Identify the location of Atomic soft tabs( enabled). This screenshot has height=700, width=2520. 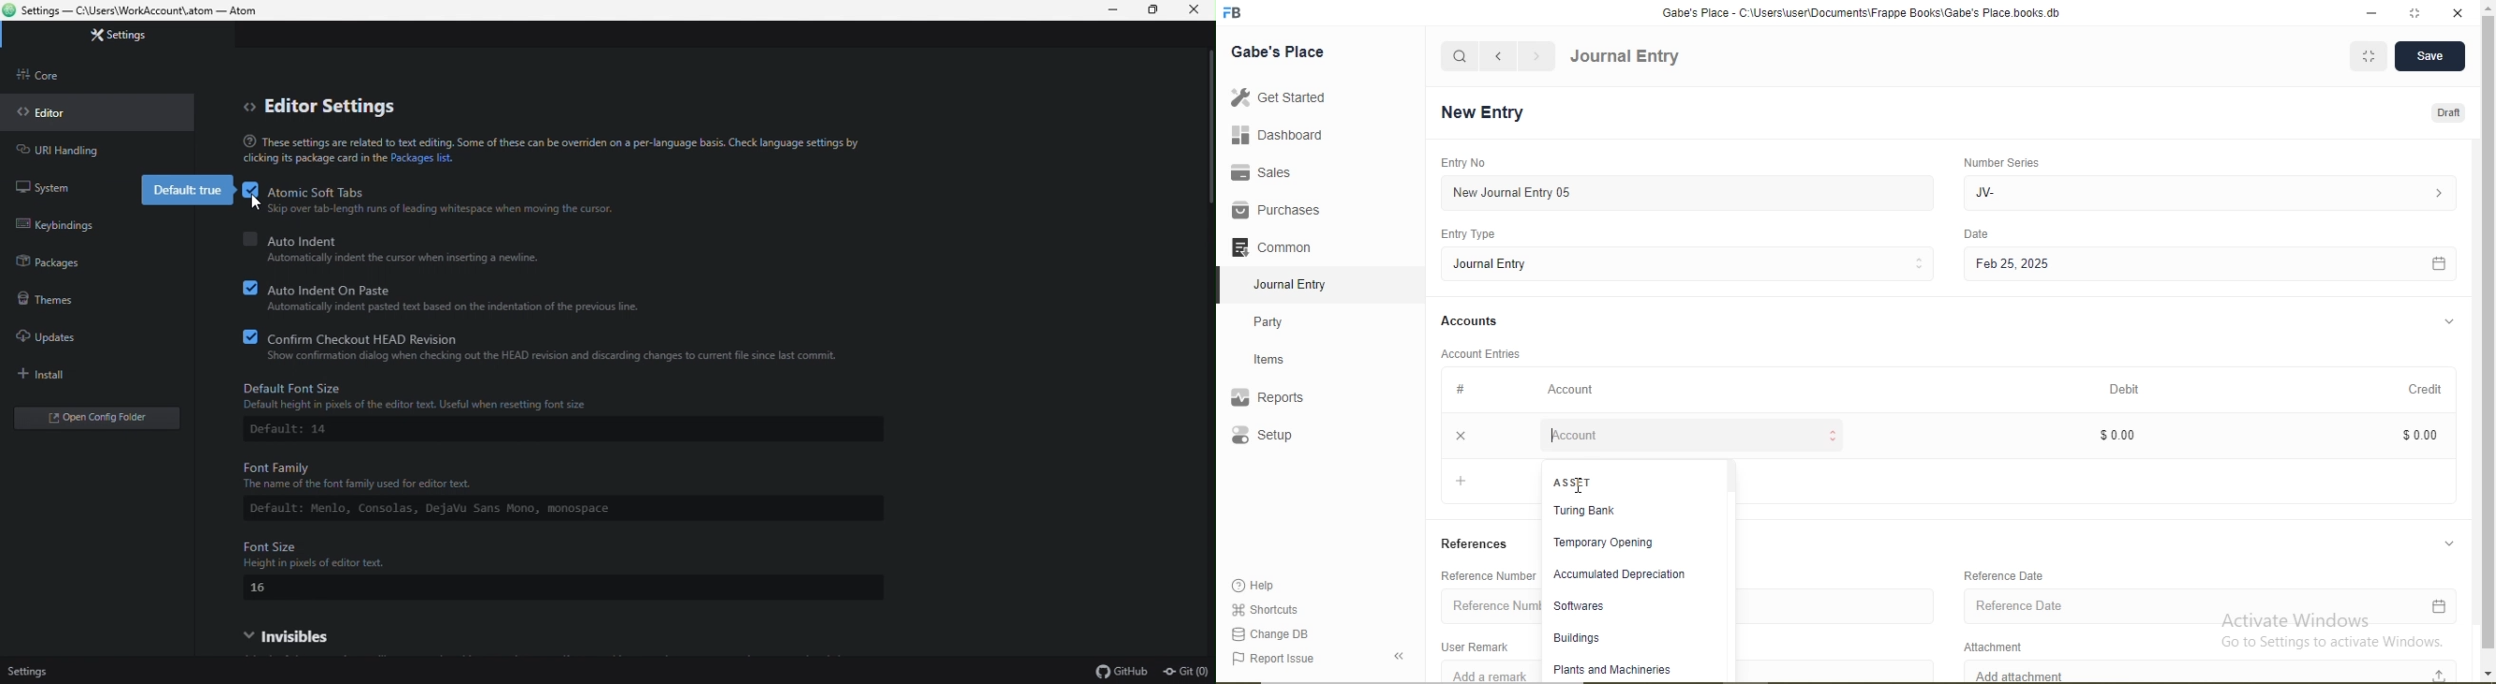
(379, 186).